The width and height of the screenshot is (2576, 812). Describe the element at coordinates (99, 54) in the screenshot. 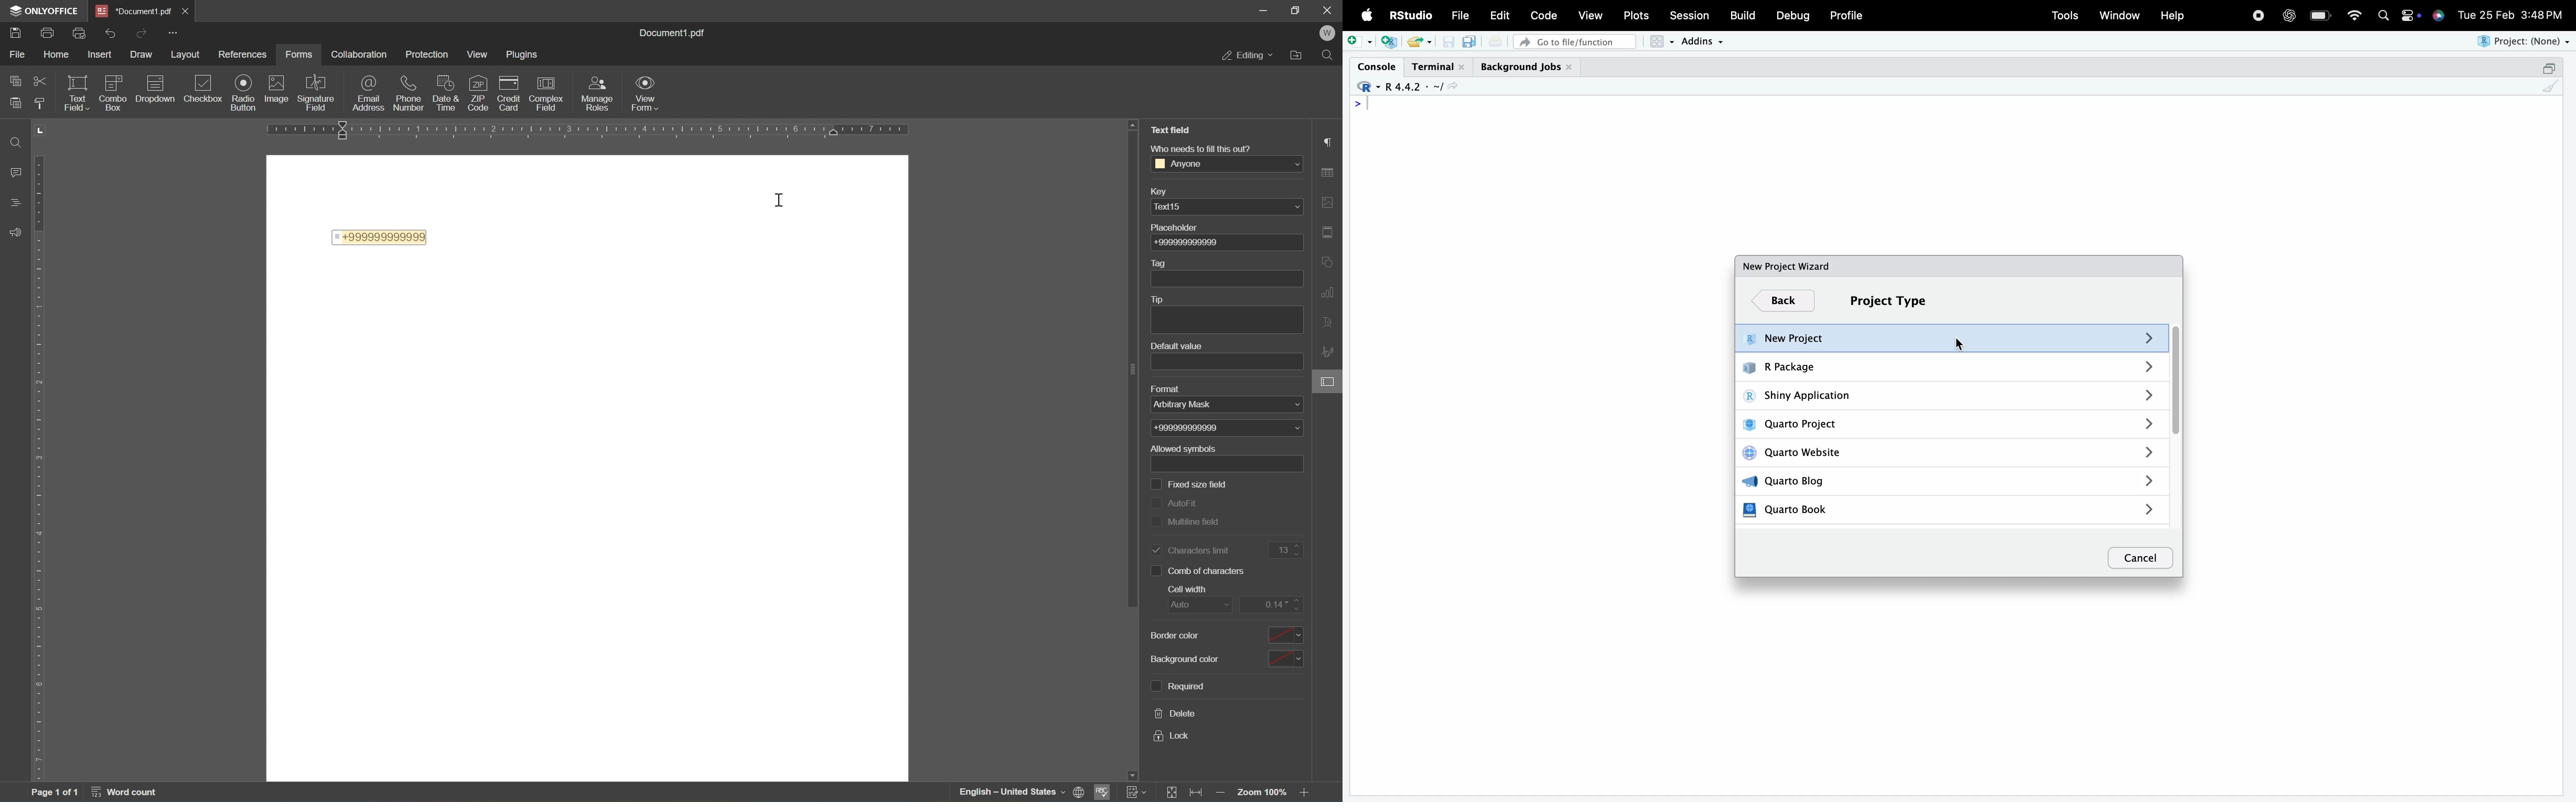

I see `insert` at that location.